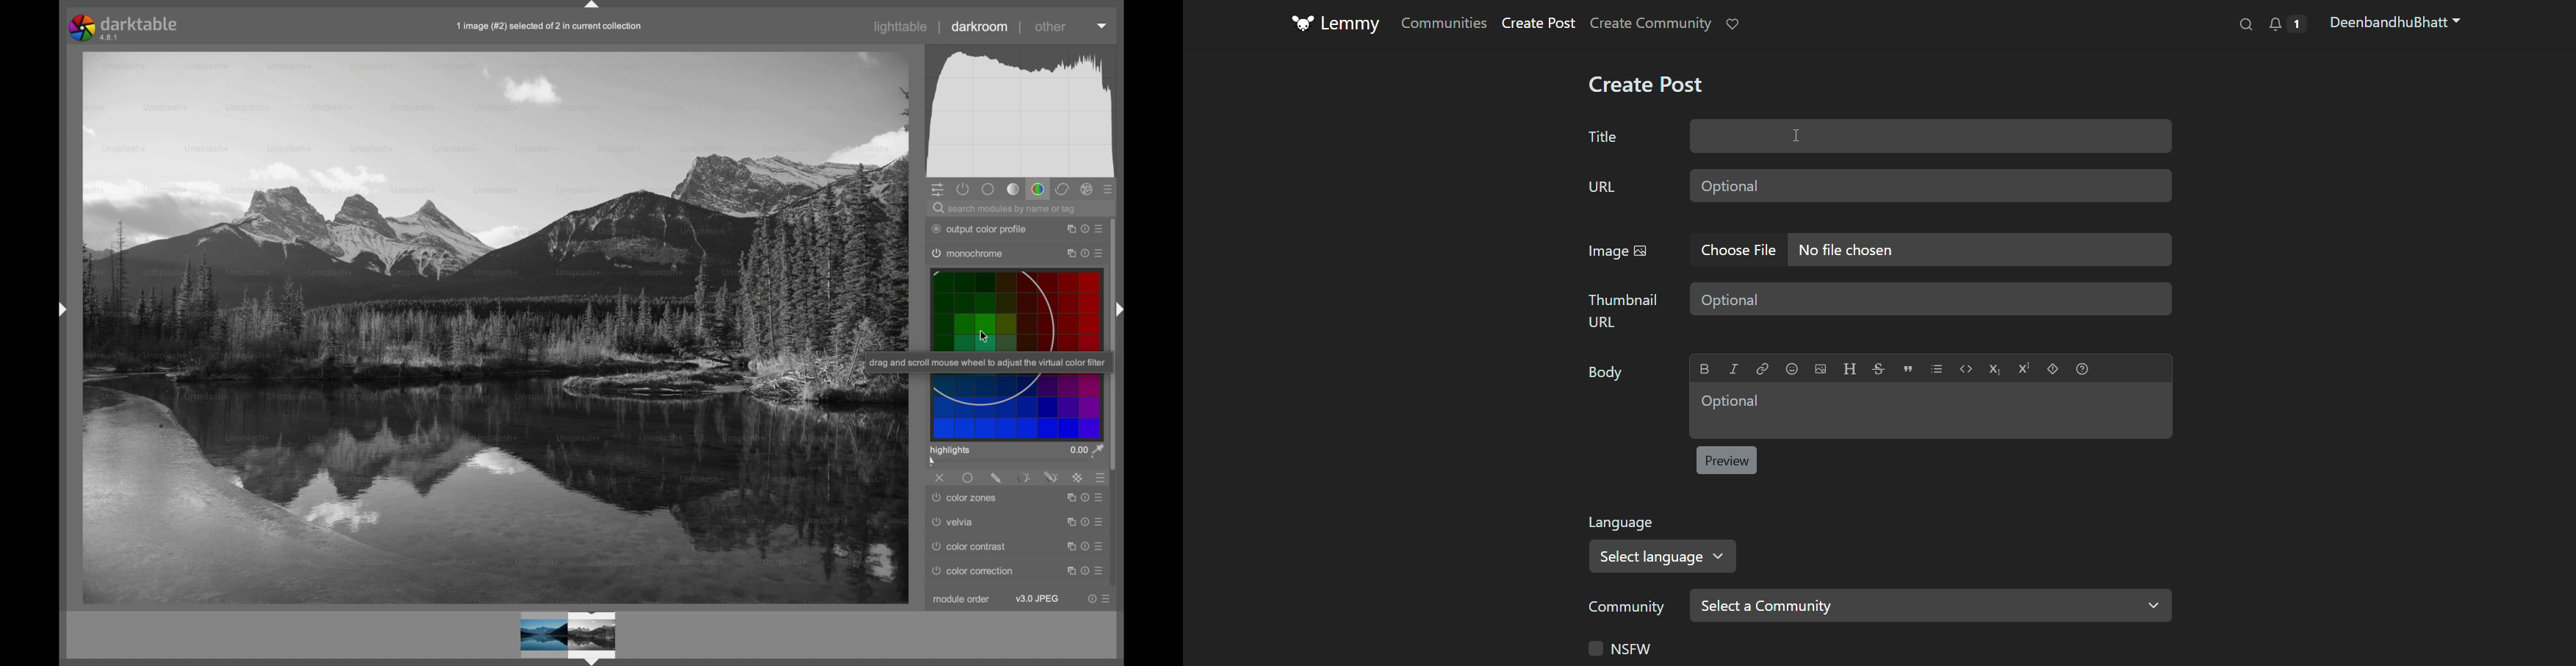 The height and width of the screenshot is (672, 2576). I want to click on 1 image (#2) selected of 2 in current collection, so click(547, 28).